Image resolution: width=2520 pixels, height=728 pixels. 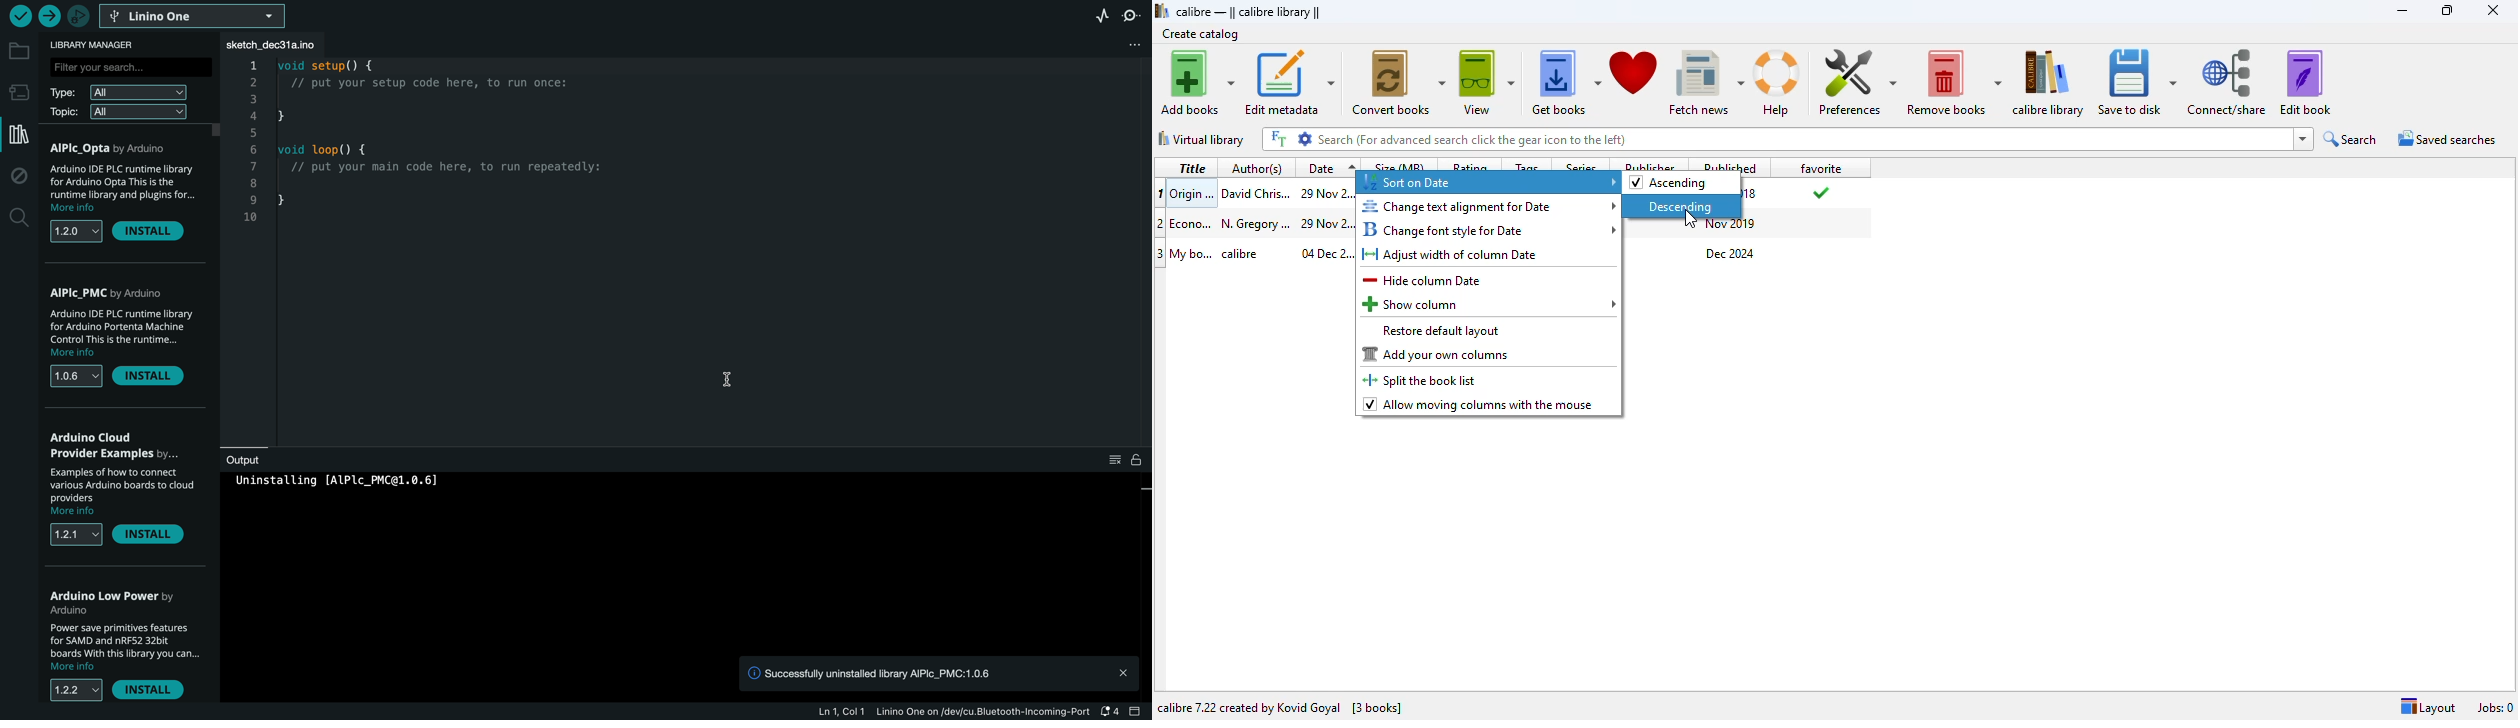 I want to click on title, so click(x=1192, y=193).